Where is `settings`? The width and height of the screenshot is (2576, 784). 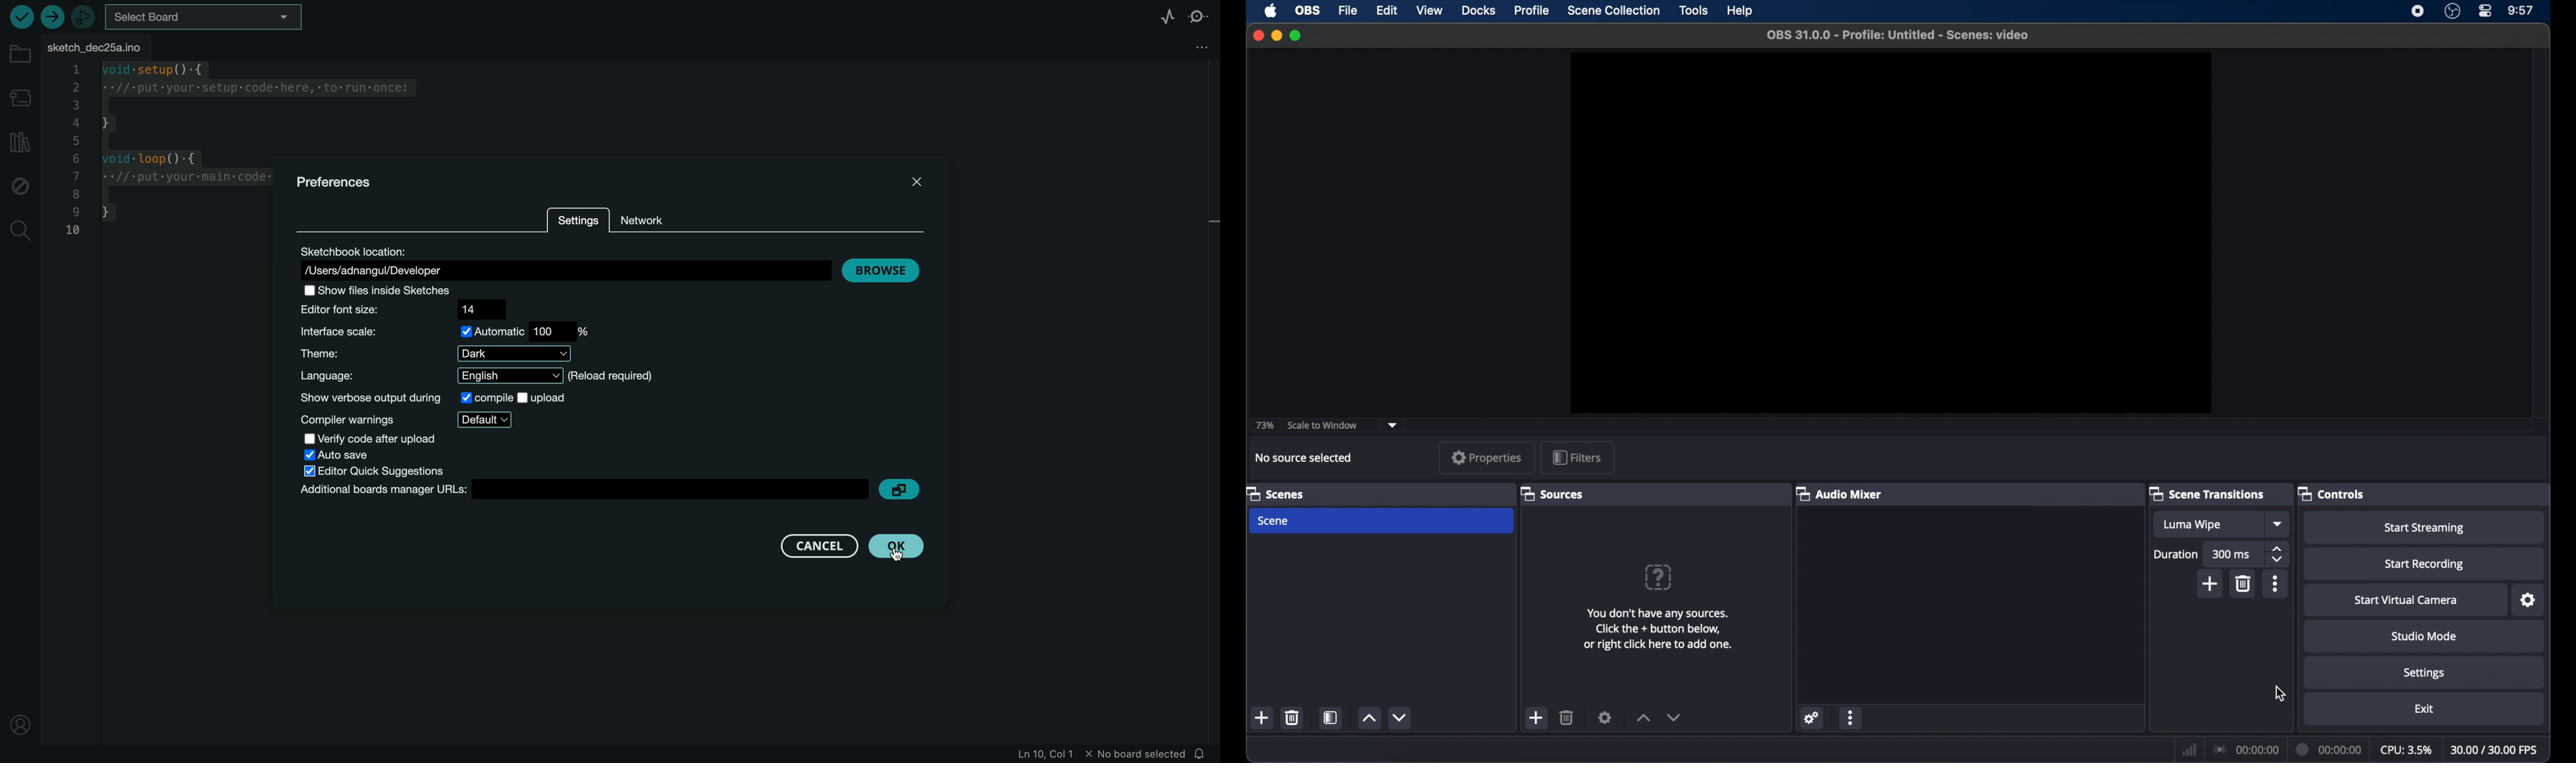 settings is located at coordinates (2529, 601).